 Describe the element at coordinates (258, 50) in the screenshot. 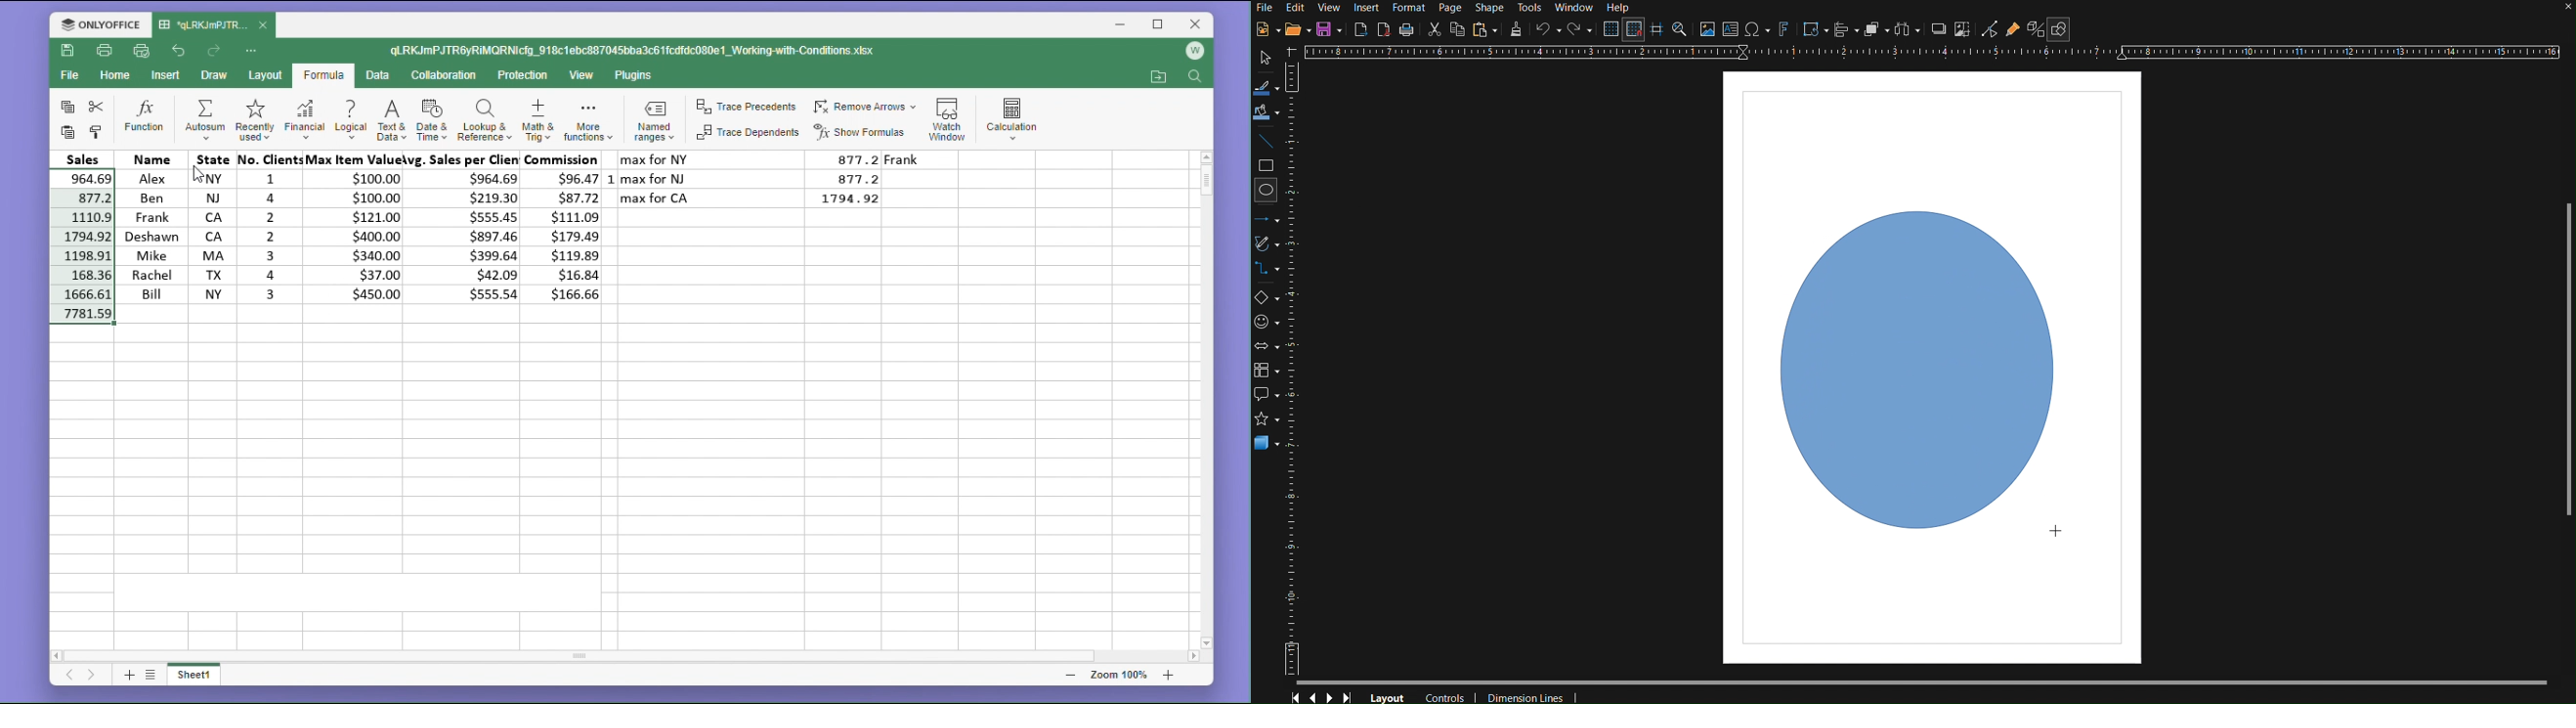

I see `customize quick access toolbar` at that location.